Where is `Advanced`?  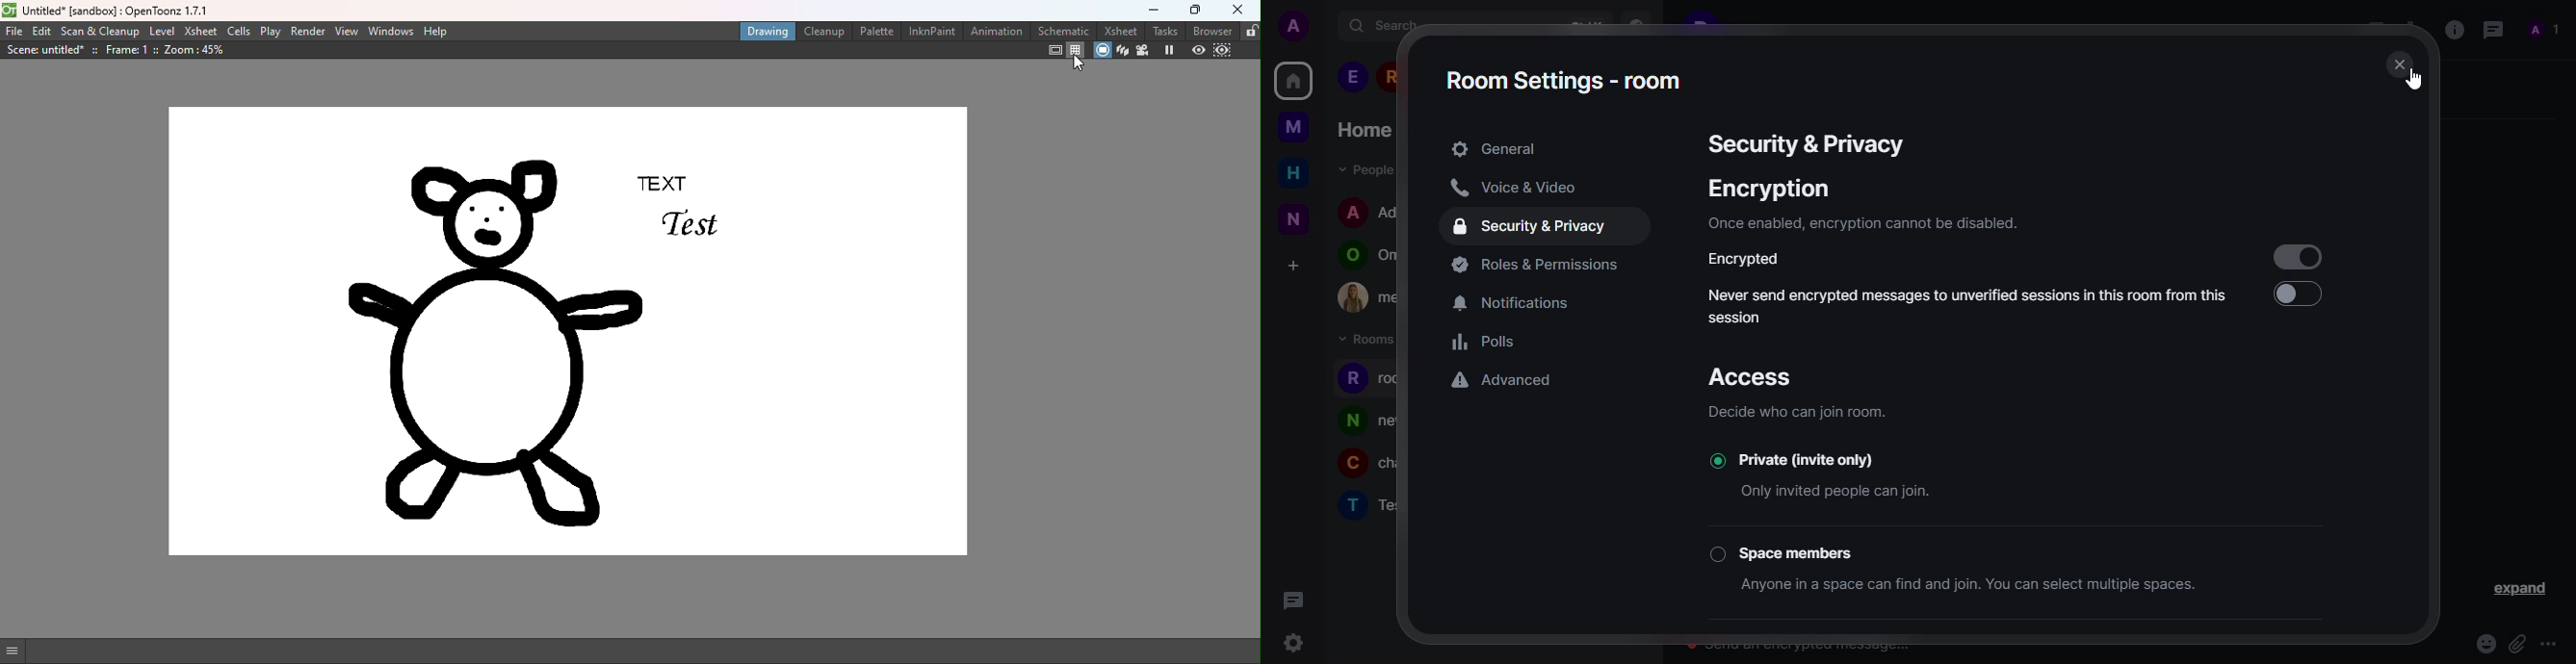
Advanced is located at coordinates (1505, 380).